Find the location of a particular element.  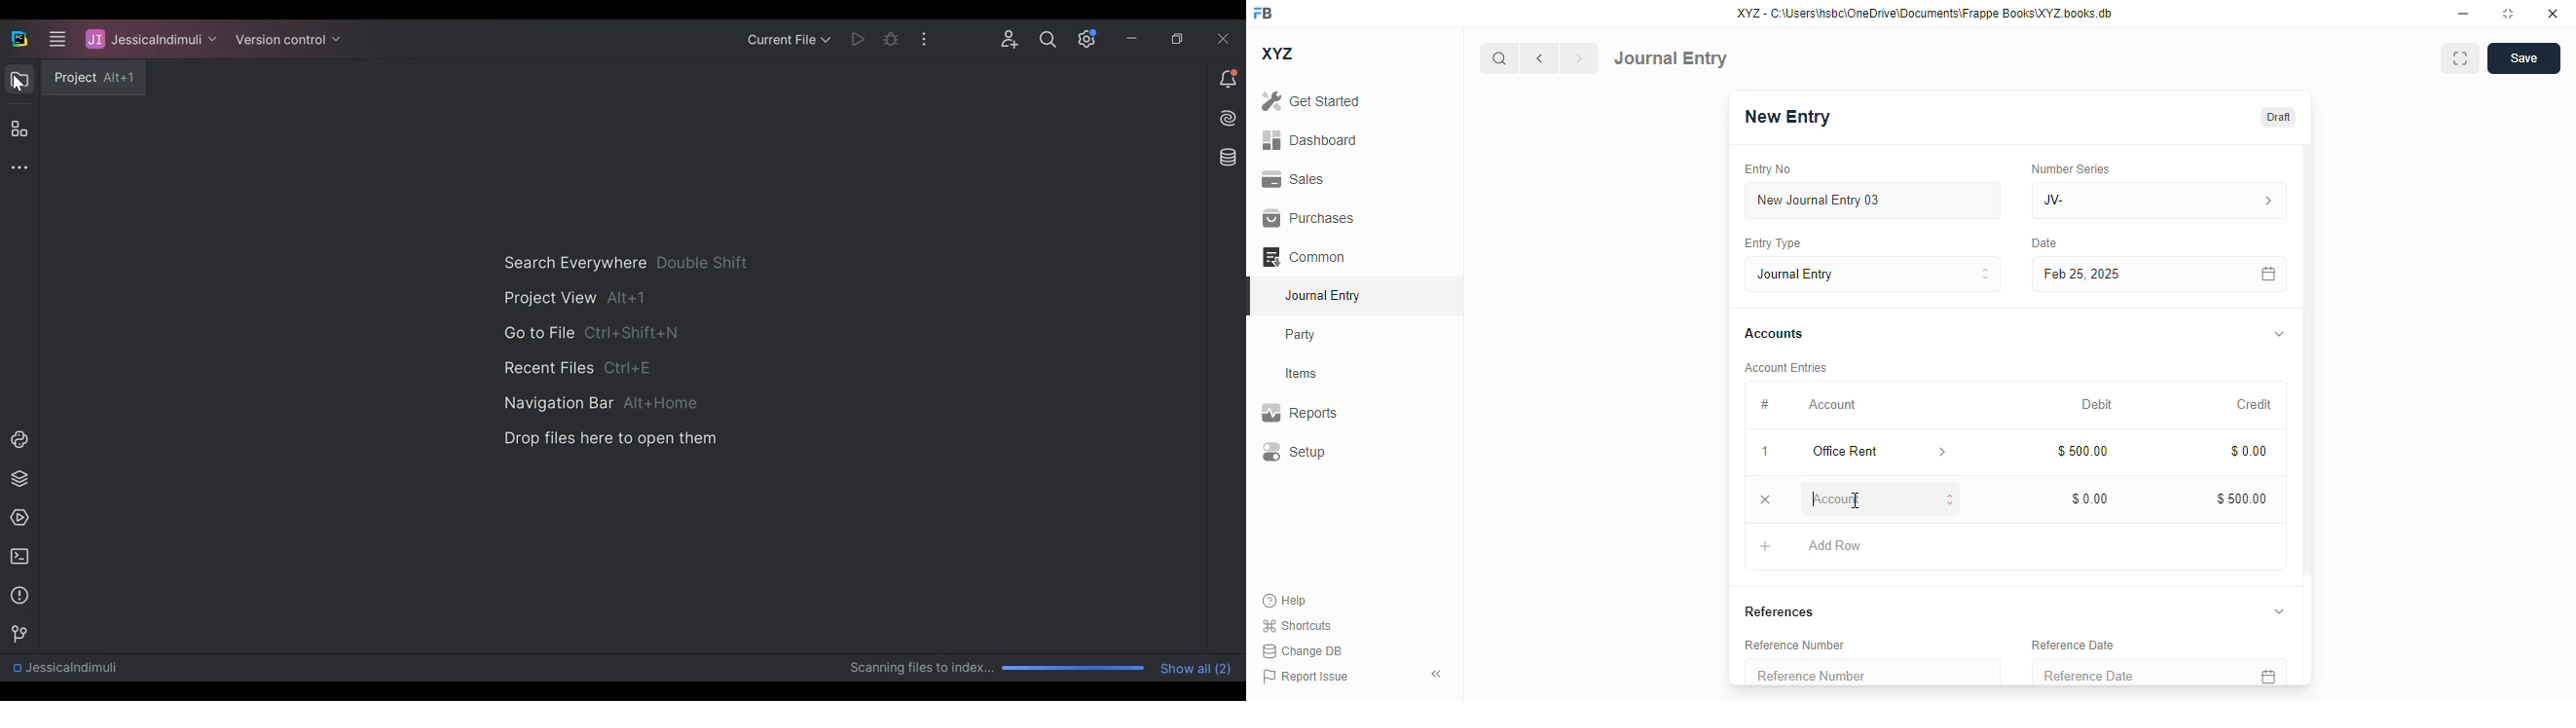

Project View is located at coordinates (576, 298).